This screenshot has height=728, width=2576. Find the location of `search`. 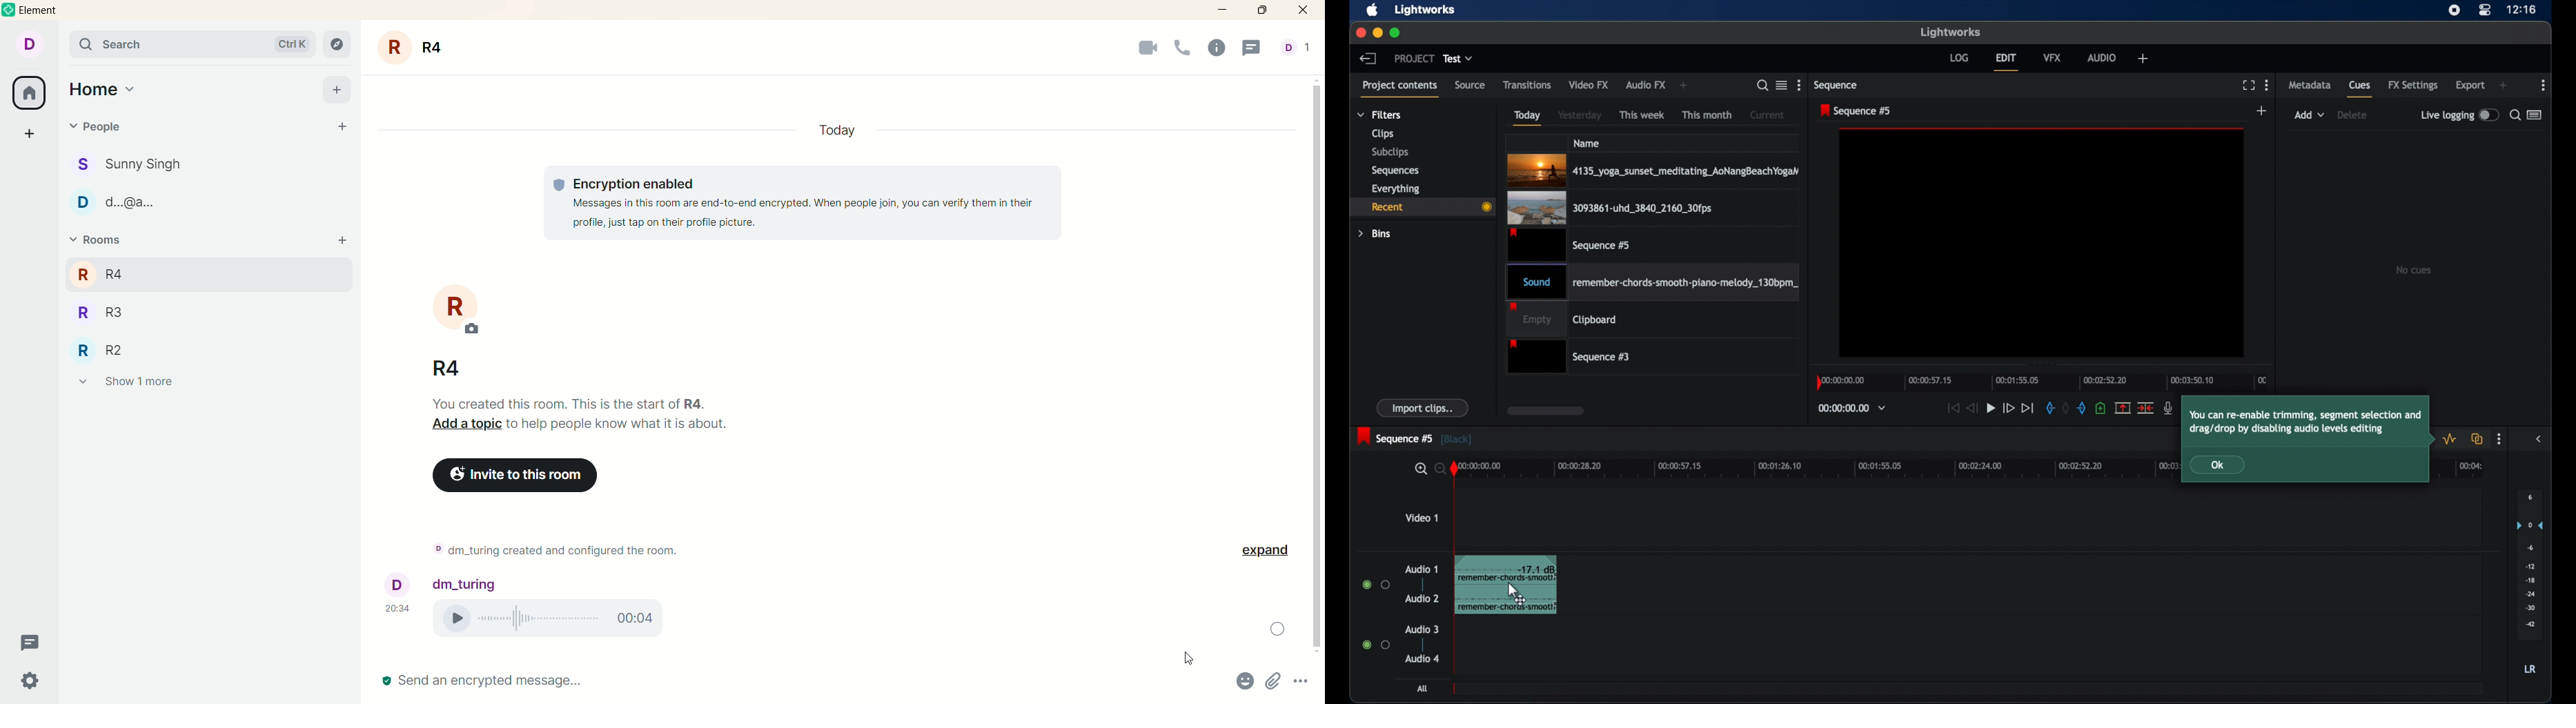

search is located at coordinates (192, 44).